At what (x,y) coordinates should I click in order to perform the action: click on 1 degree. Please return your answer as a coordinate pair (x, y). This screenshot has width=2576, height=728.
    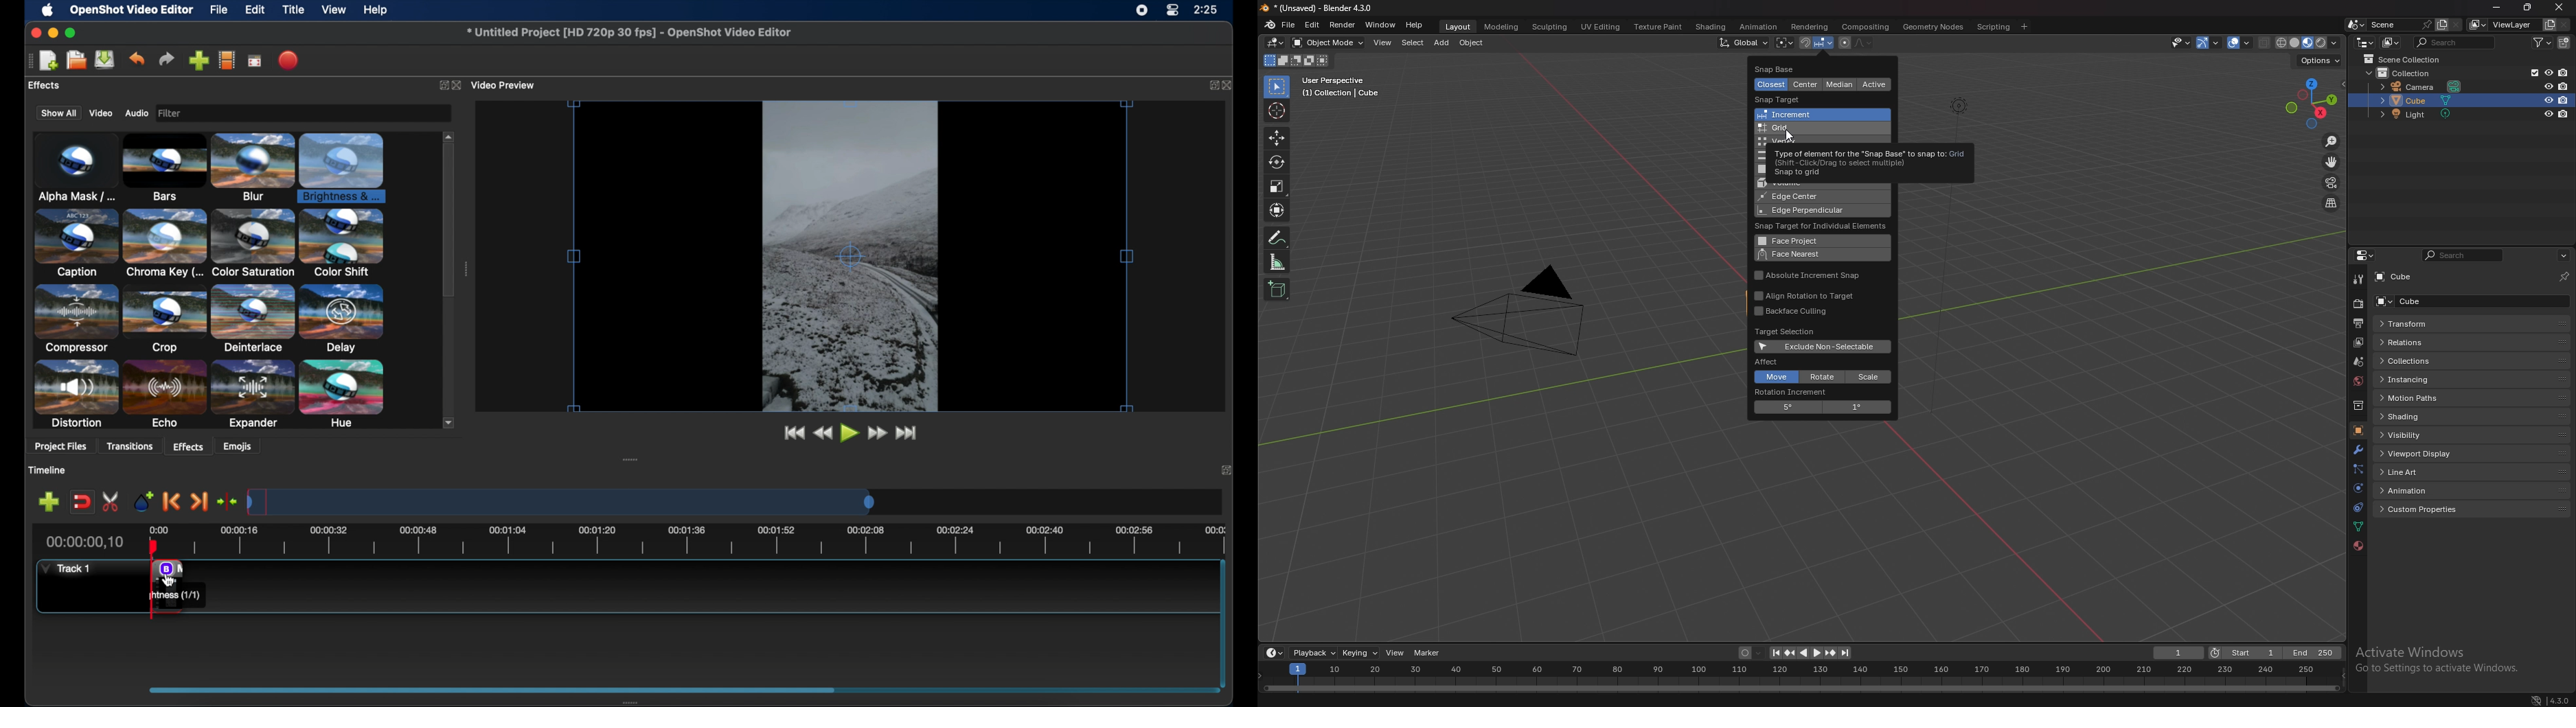
    Looking at the image, I should click on (1857, 408).